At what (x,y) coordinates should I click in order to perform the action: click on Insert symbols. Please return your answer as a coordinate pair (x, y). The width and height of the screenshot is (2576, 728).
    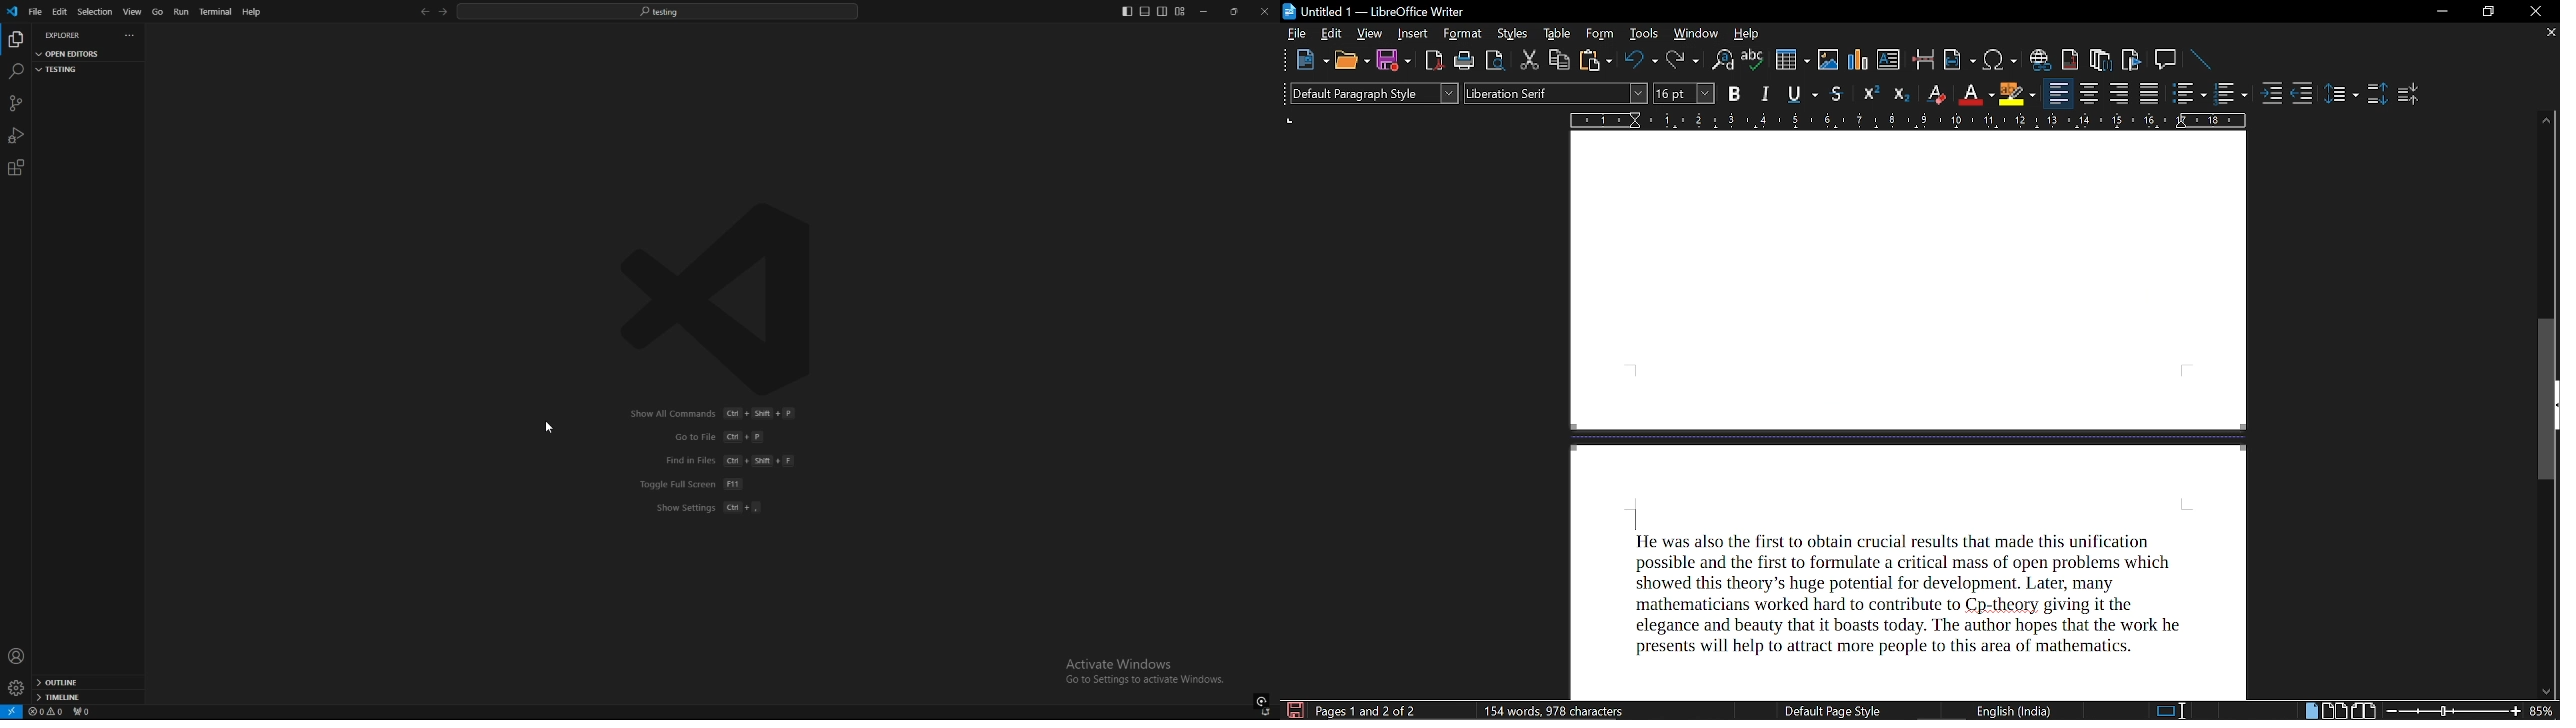
    Looking at the image, I should click on (2001, 60).